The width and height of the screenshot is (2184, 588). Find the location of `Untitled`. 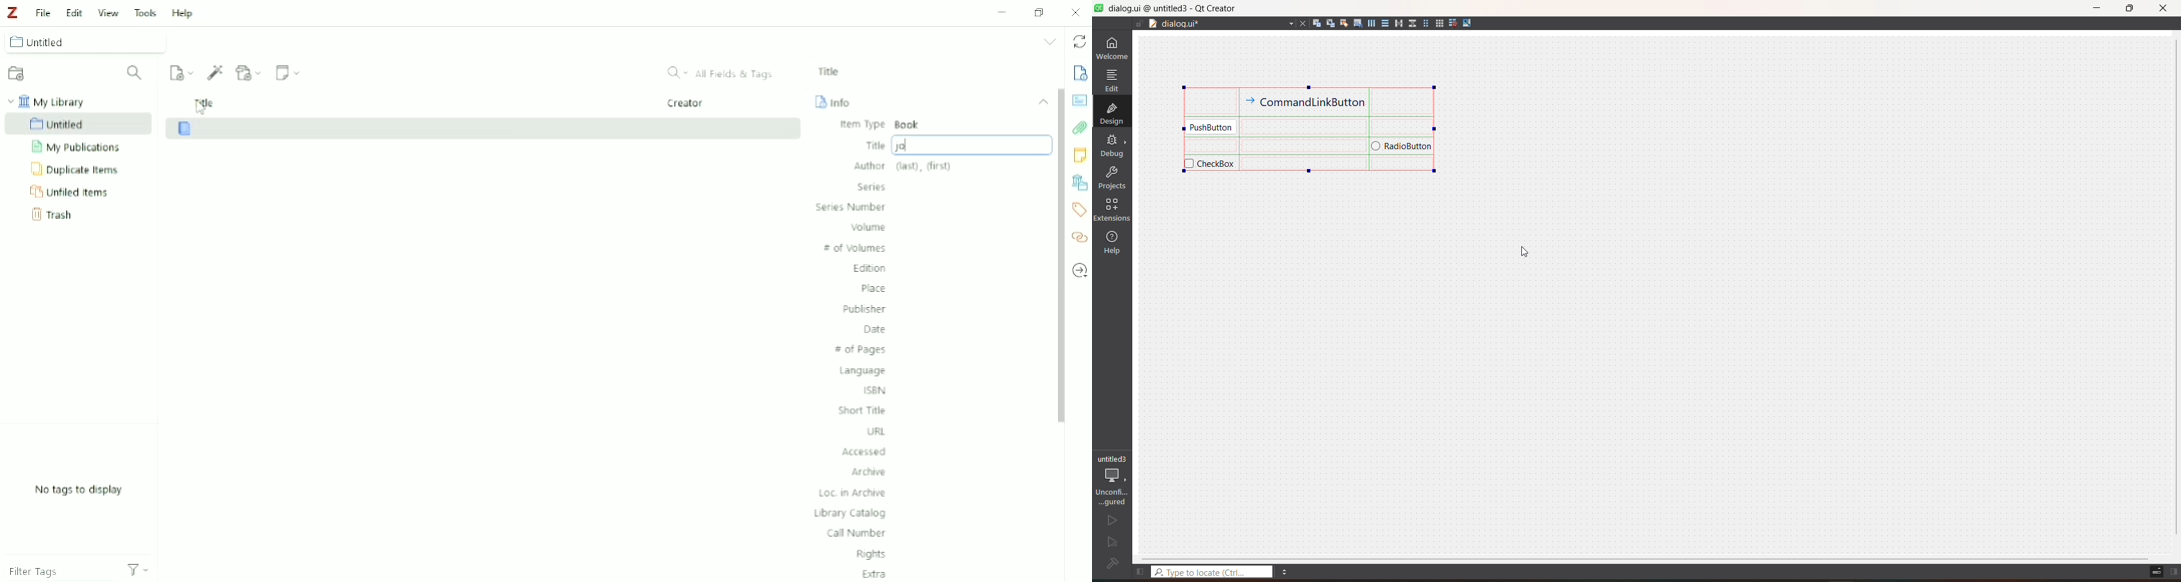

Untitled is located at coordinates (89, 41).